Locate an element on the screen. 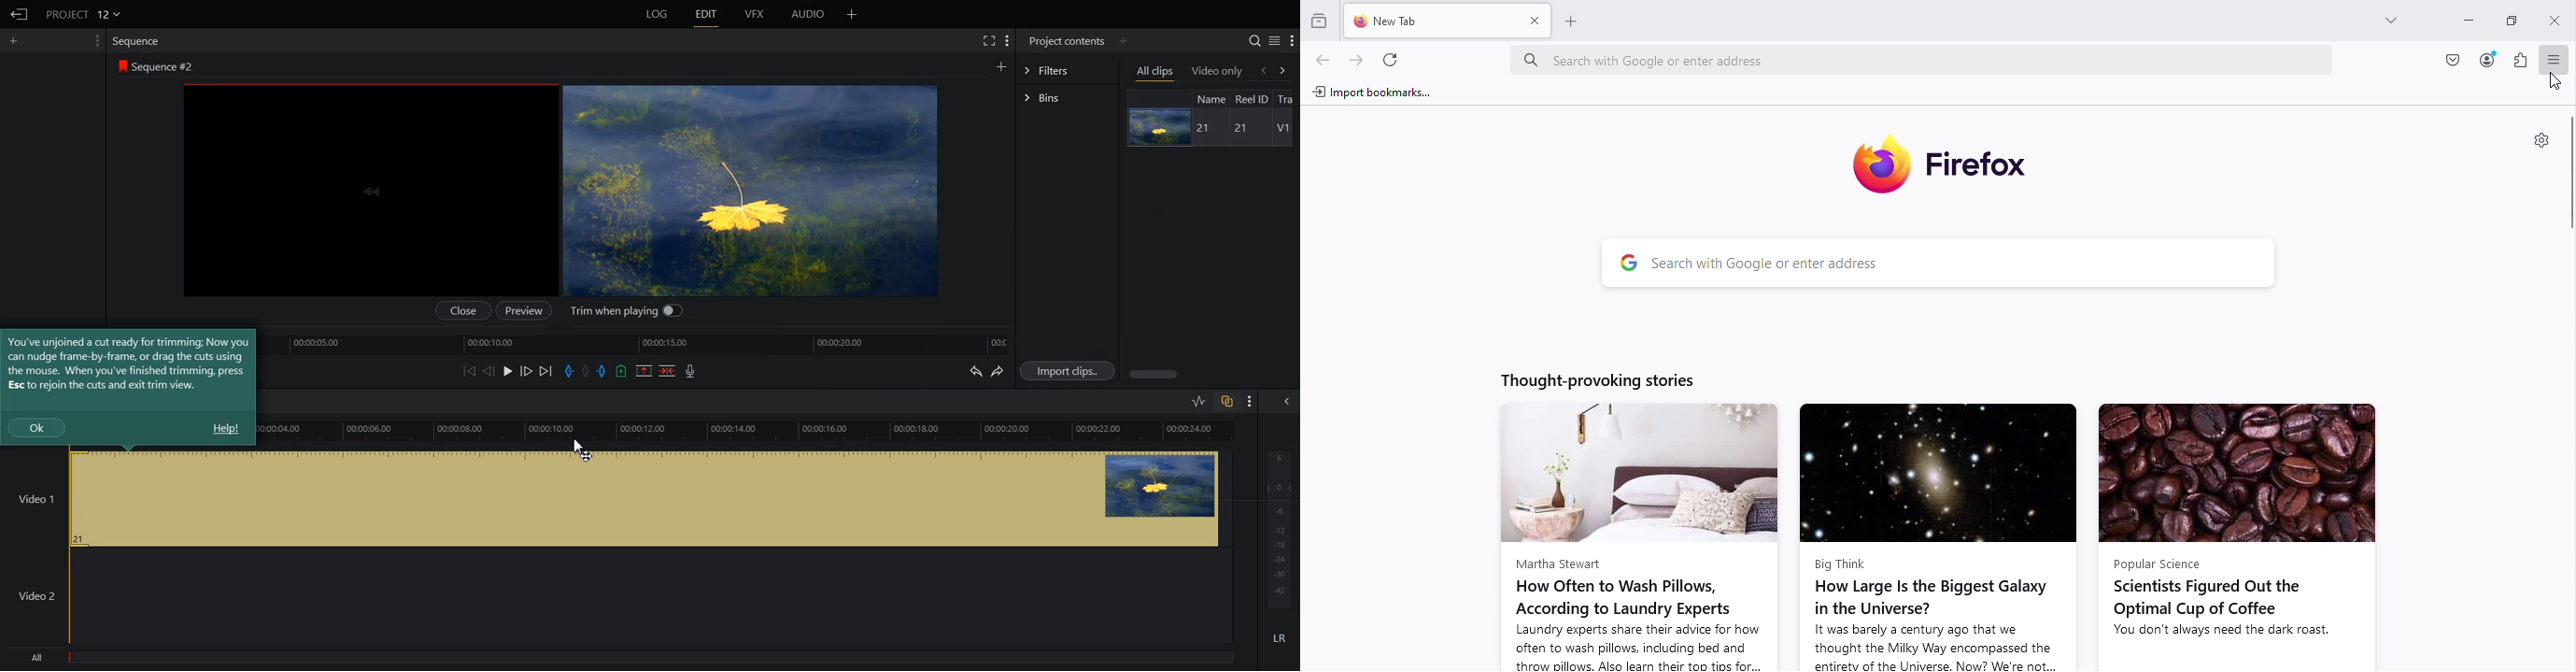  Open application menu is located at coordinates (2551, 58).